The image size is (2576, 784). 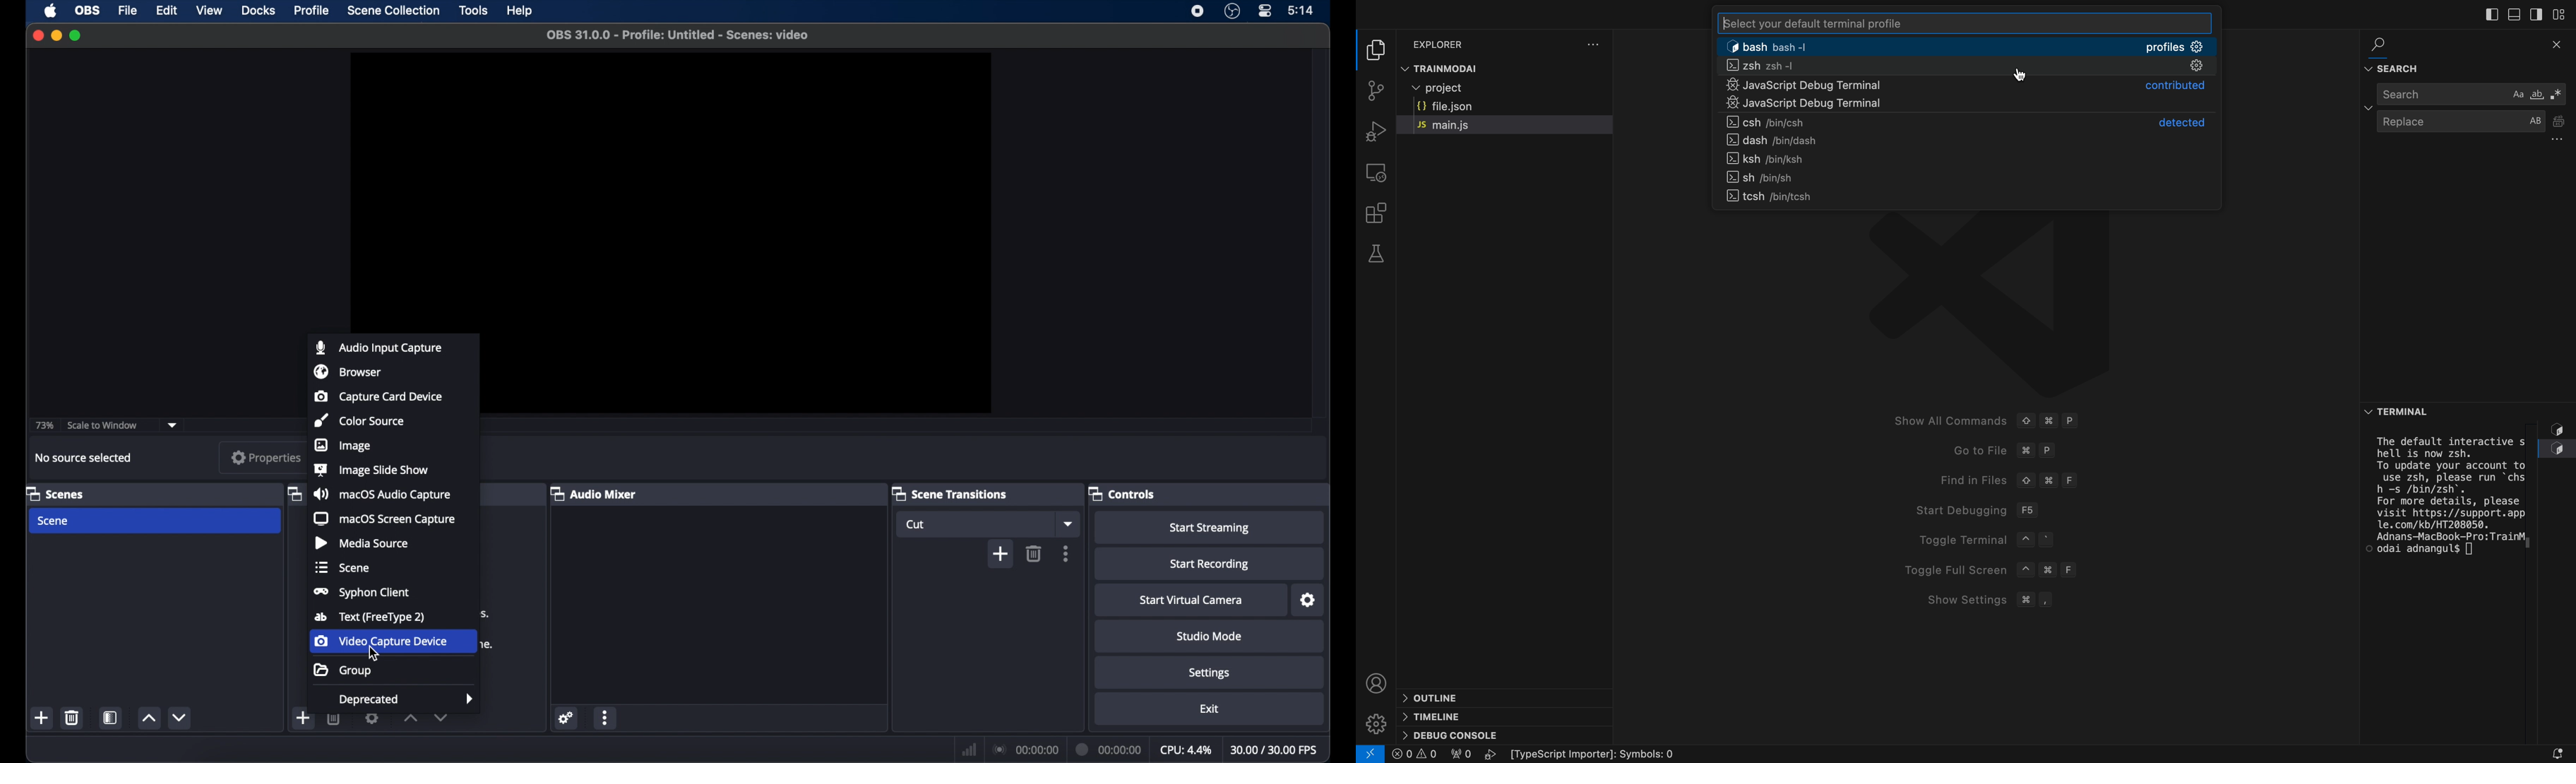 I want to click on cursor, so click(x=2019, y=76).